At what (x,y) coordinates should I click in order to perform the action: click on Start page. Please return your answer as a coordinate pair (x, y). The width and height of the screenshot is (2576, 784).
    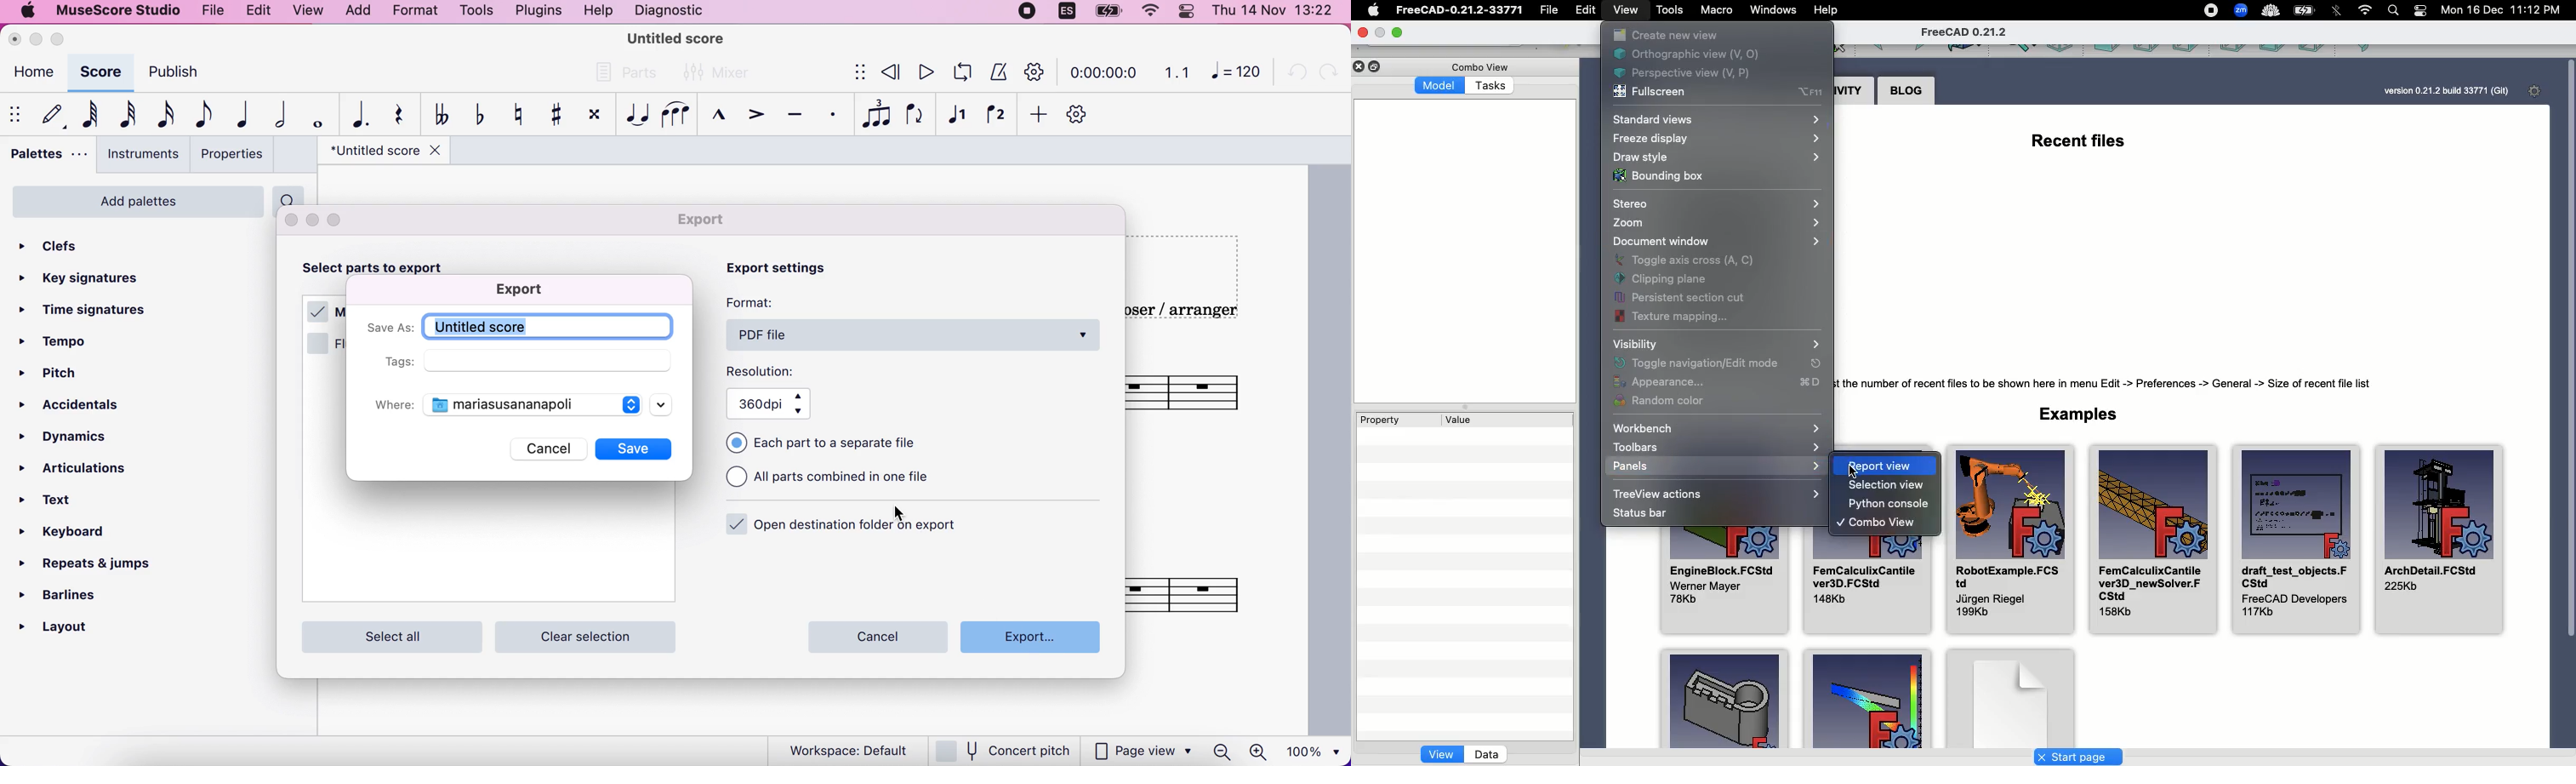
    Looking at the image, I should click on (2078, 756).